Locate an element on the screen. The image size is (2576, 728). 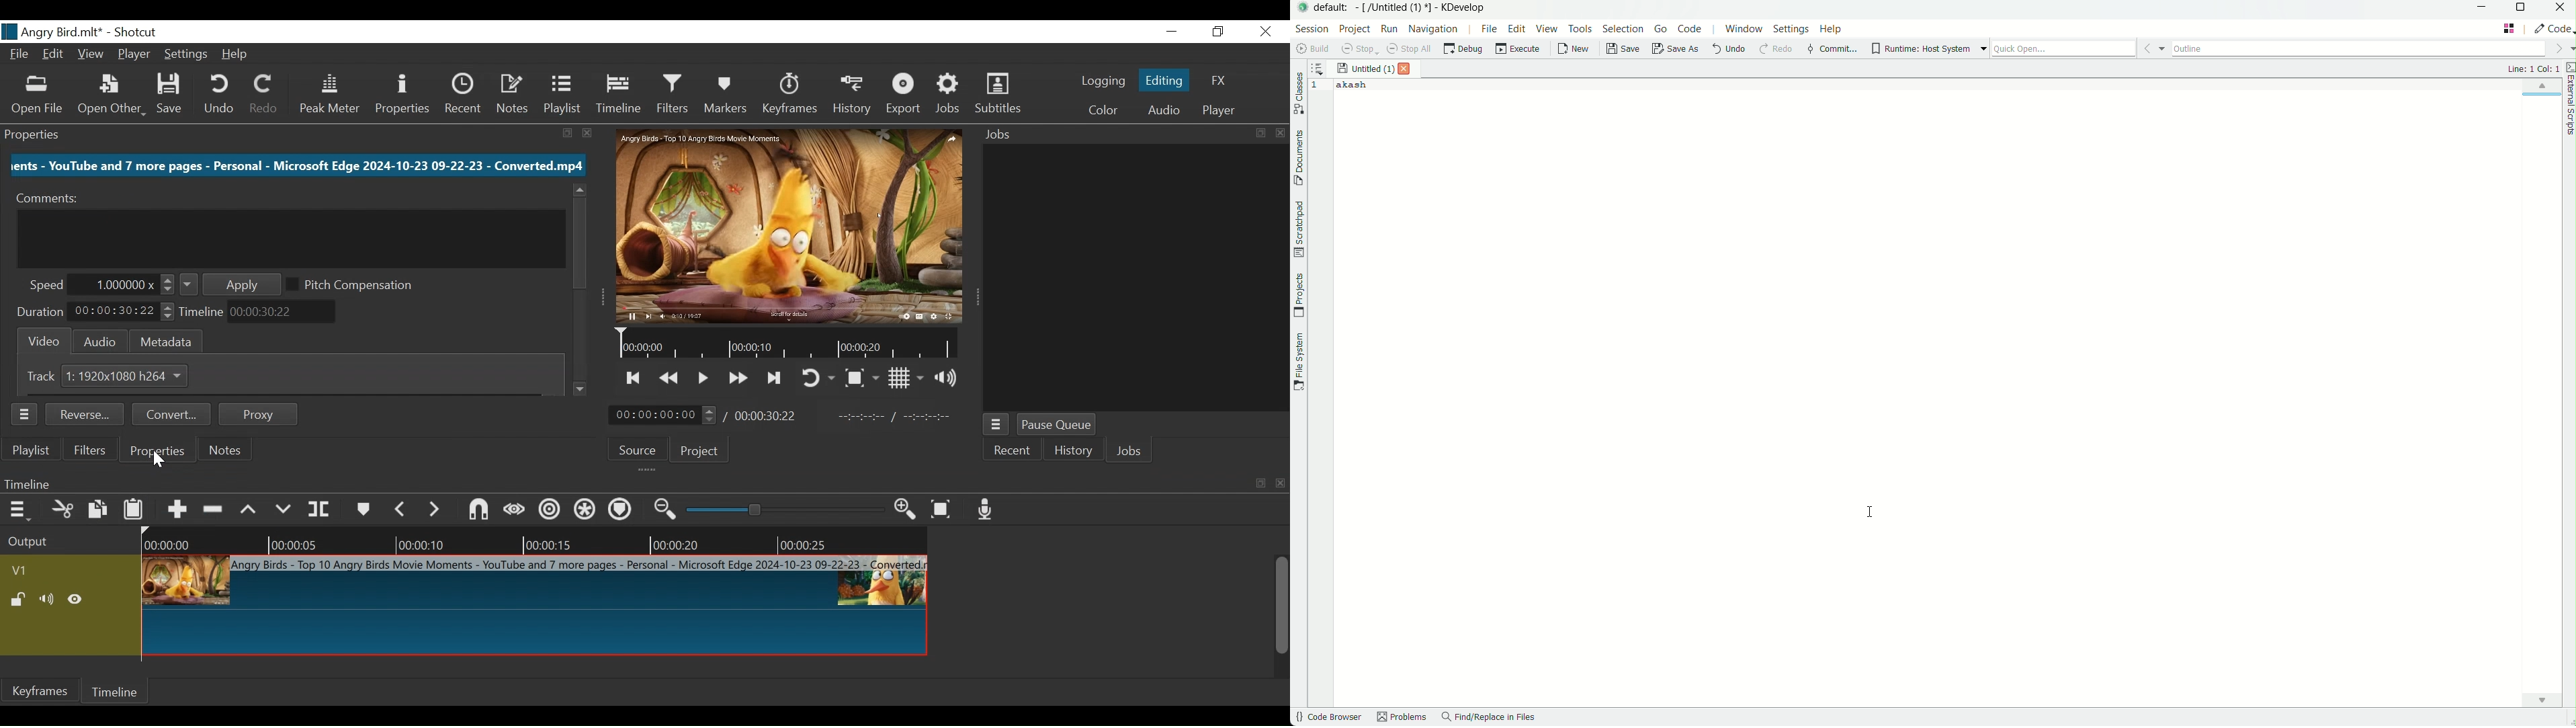
Show volume control is located at coordinates (949, 377).